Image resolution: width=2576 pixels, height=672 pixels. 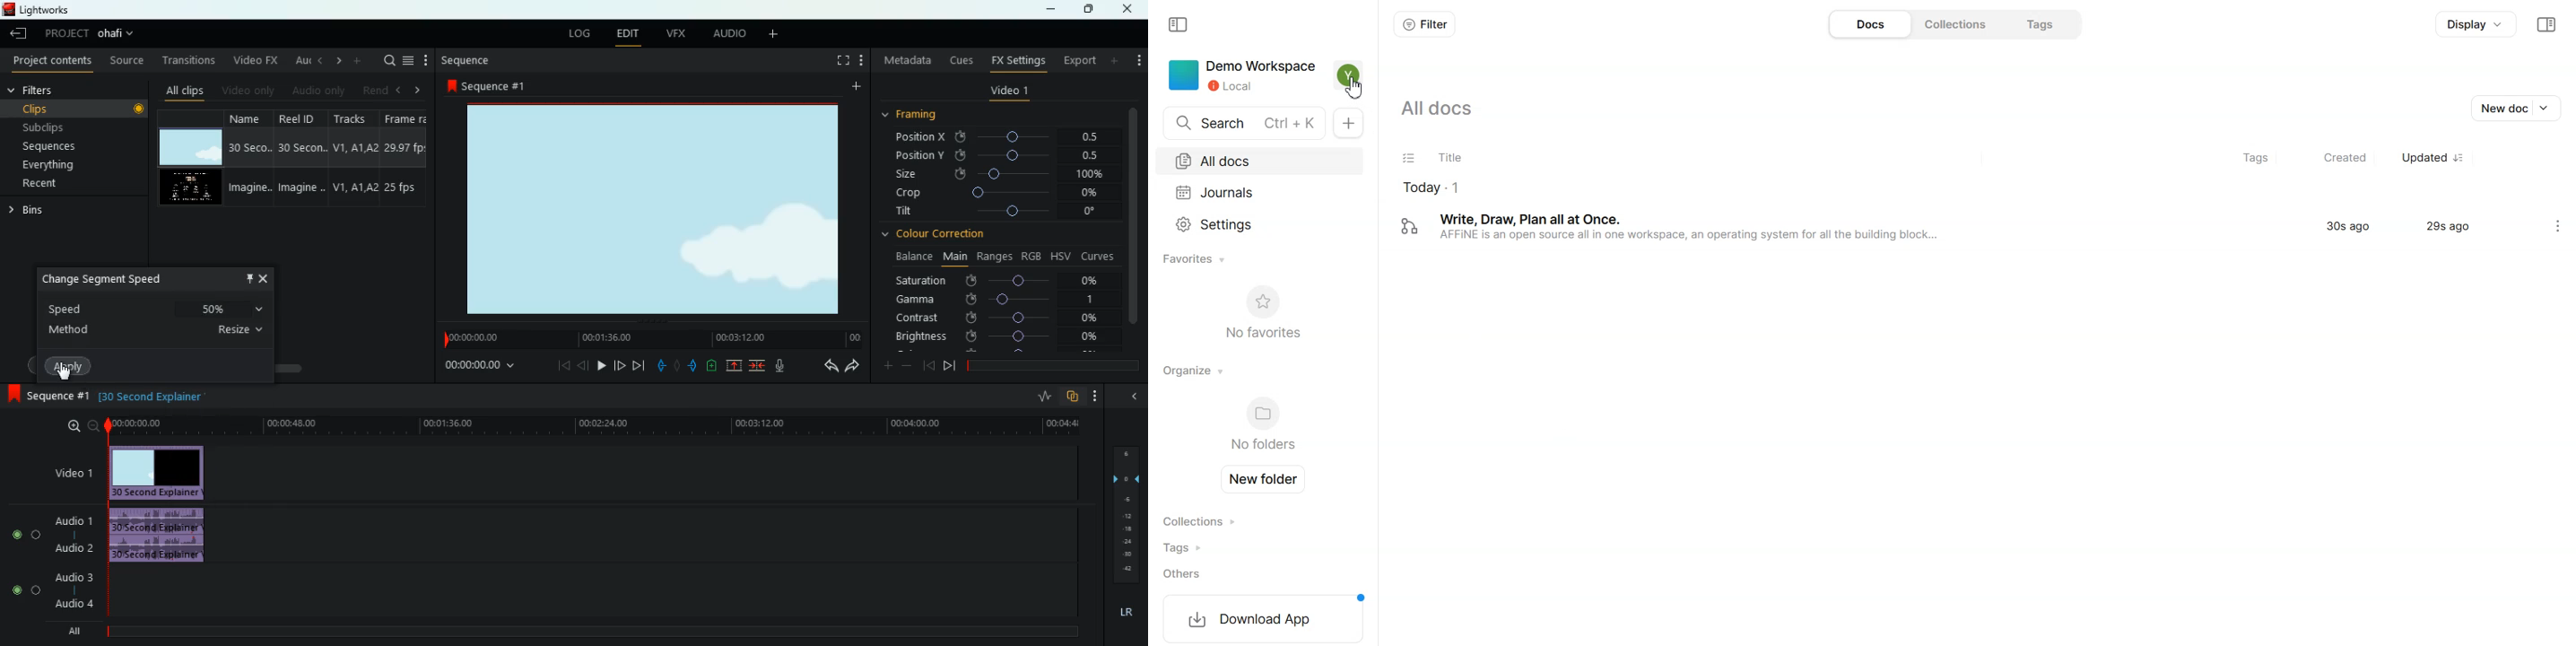 I want to click on Updated, so click(x=2430, y=158).